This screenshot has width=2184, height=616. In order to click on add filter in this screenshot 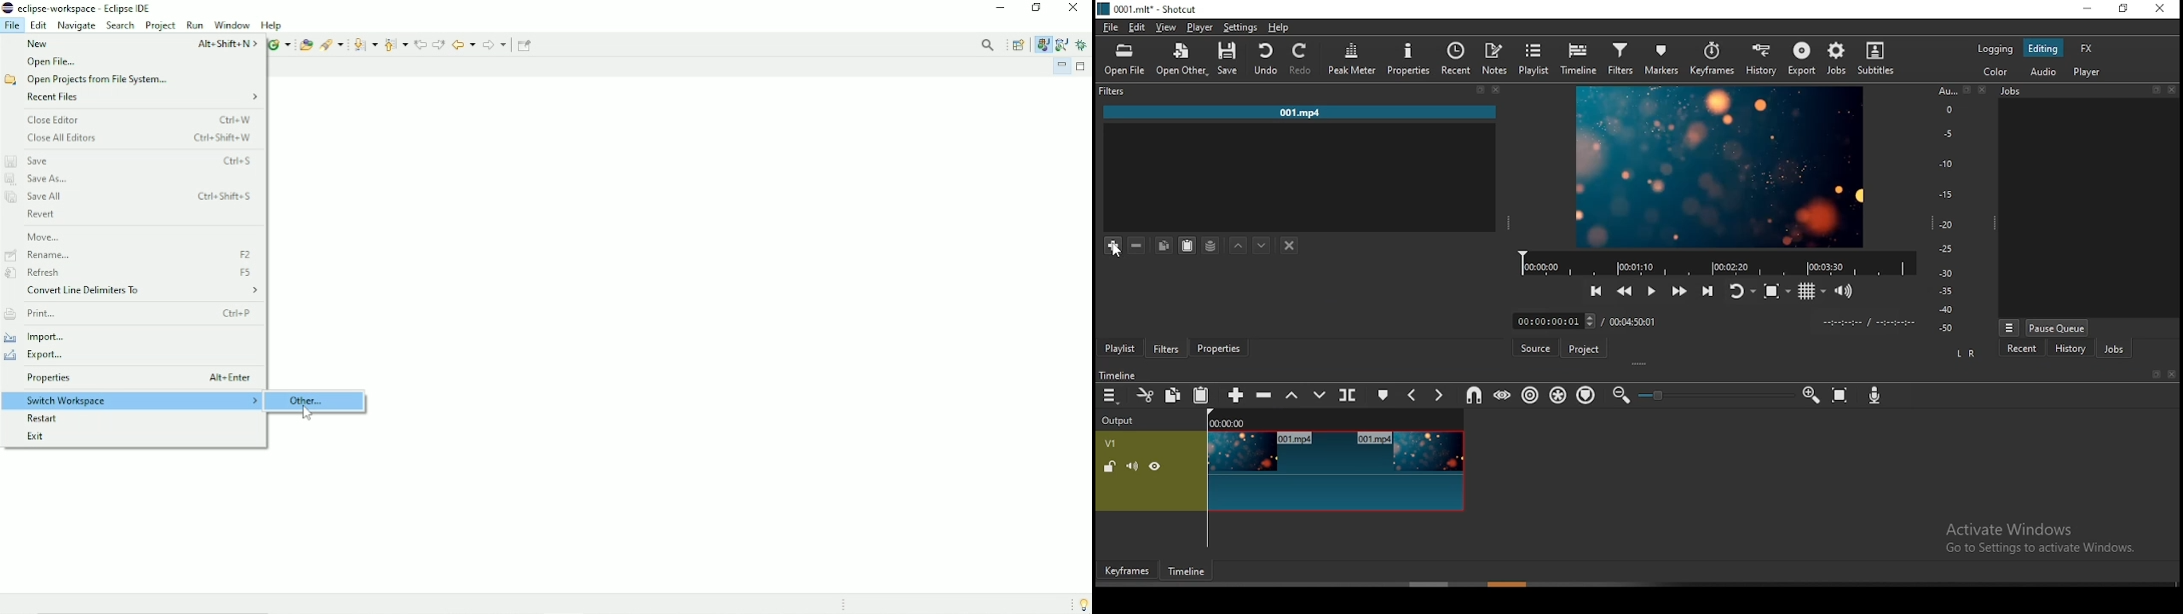, I will do `click(1112, 246)`.